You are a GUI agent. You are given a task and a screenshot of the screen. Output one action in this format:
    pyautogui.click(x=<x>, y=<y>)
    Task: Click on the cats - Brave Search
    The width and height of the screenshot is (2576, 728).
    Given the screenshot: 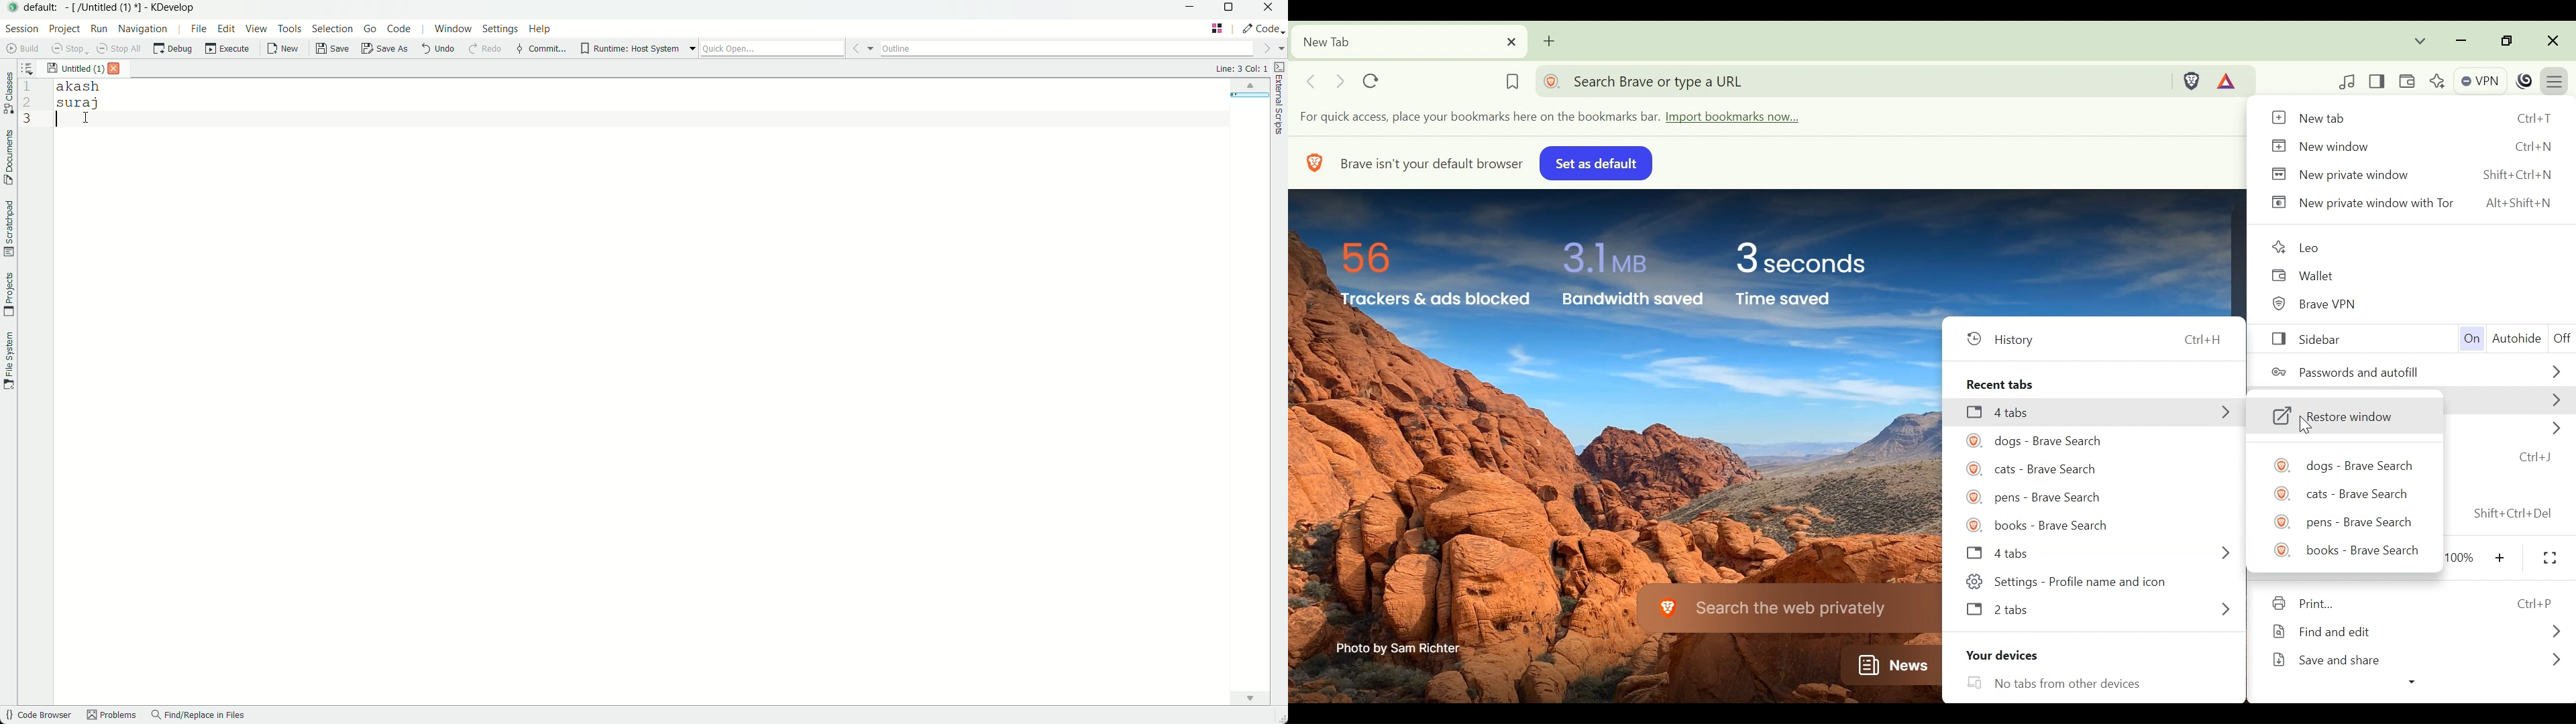 What is the action you would take?
    pyautogui.click(x=2342, y=492)
    